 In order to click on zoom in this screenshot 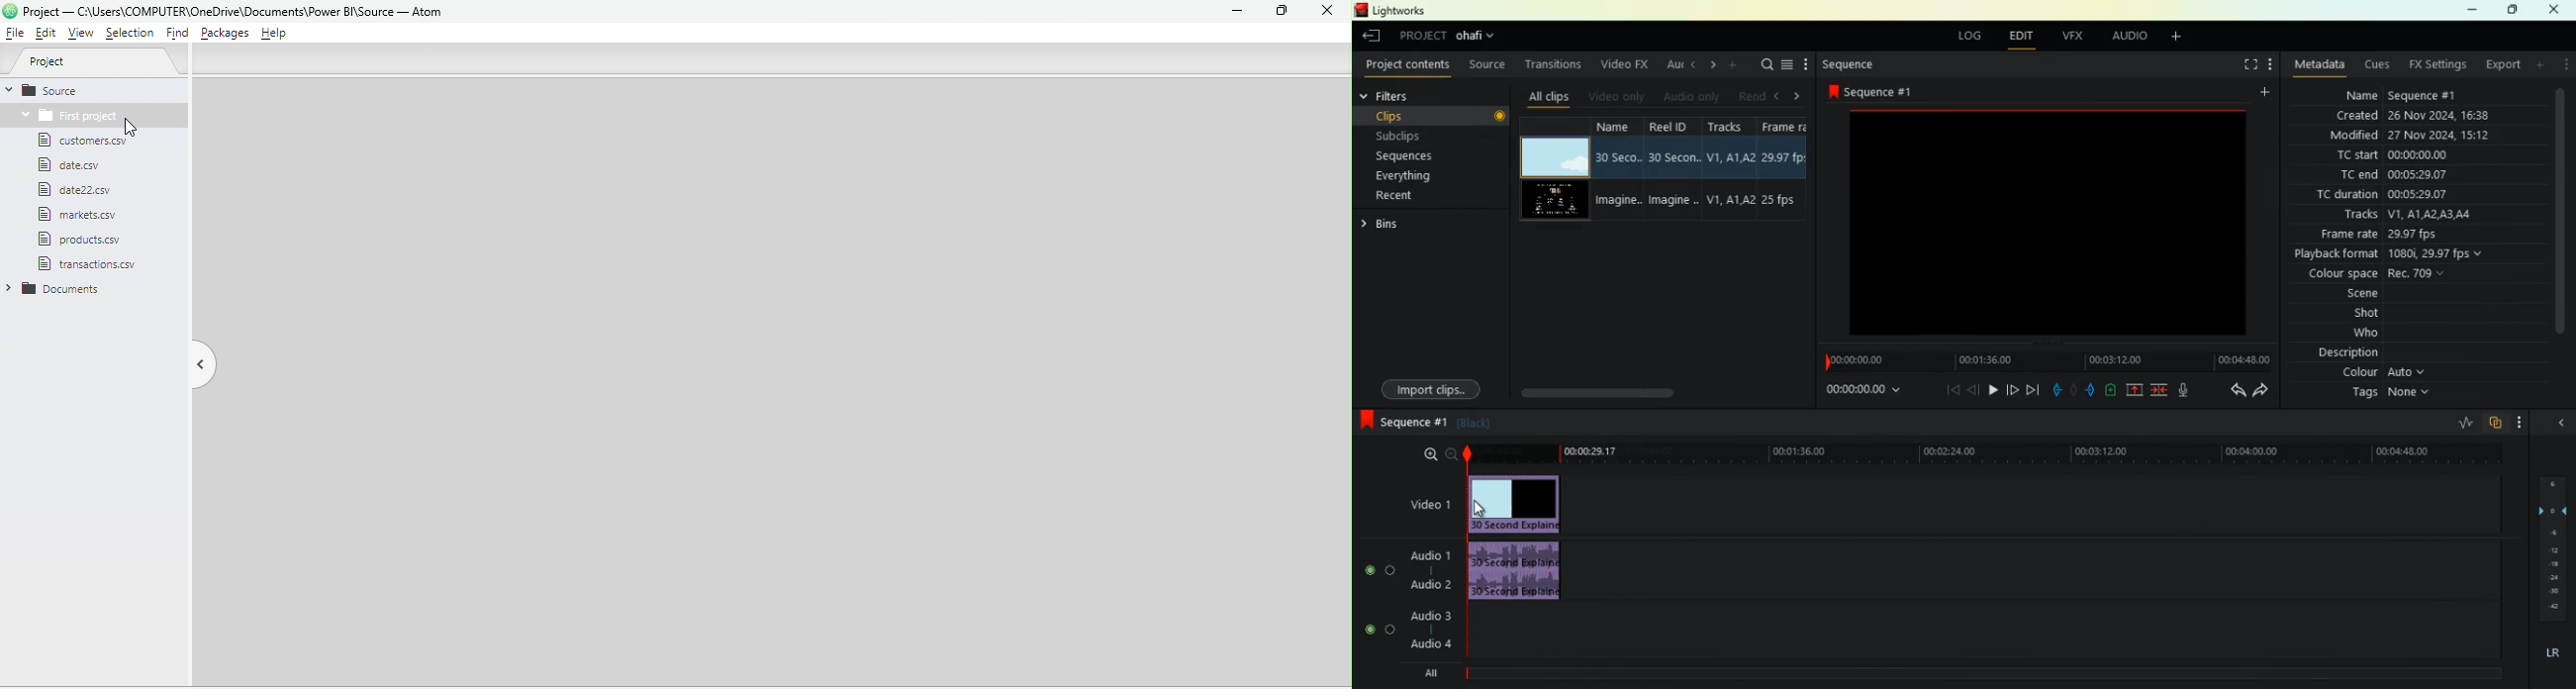, I will do `click(1433, 454)`.